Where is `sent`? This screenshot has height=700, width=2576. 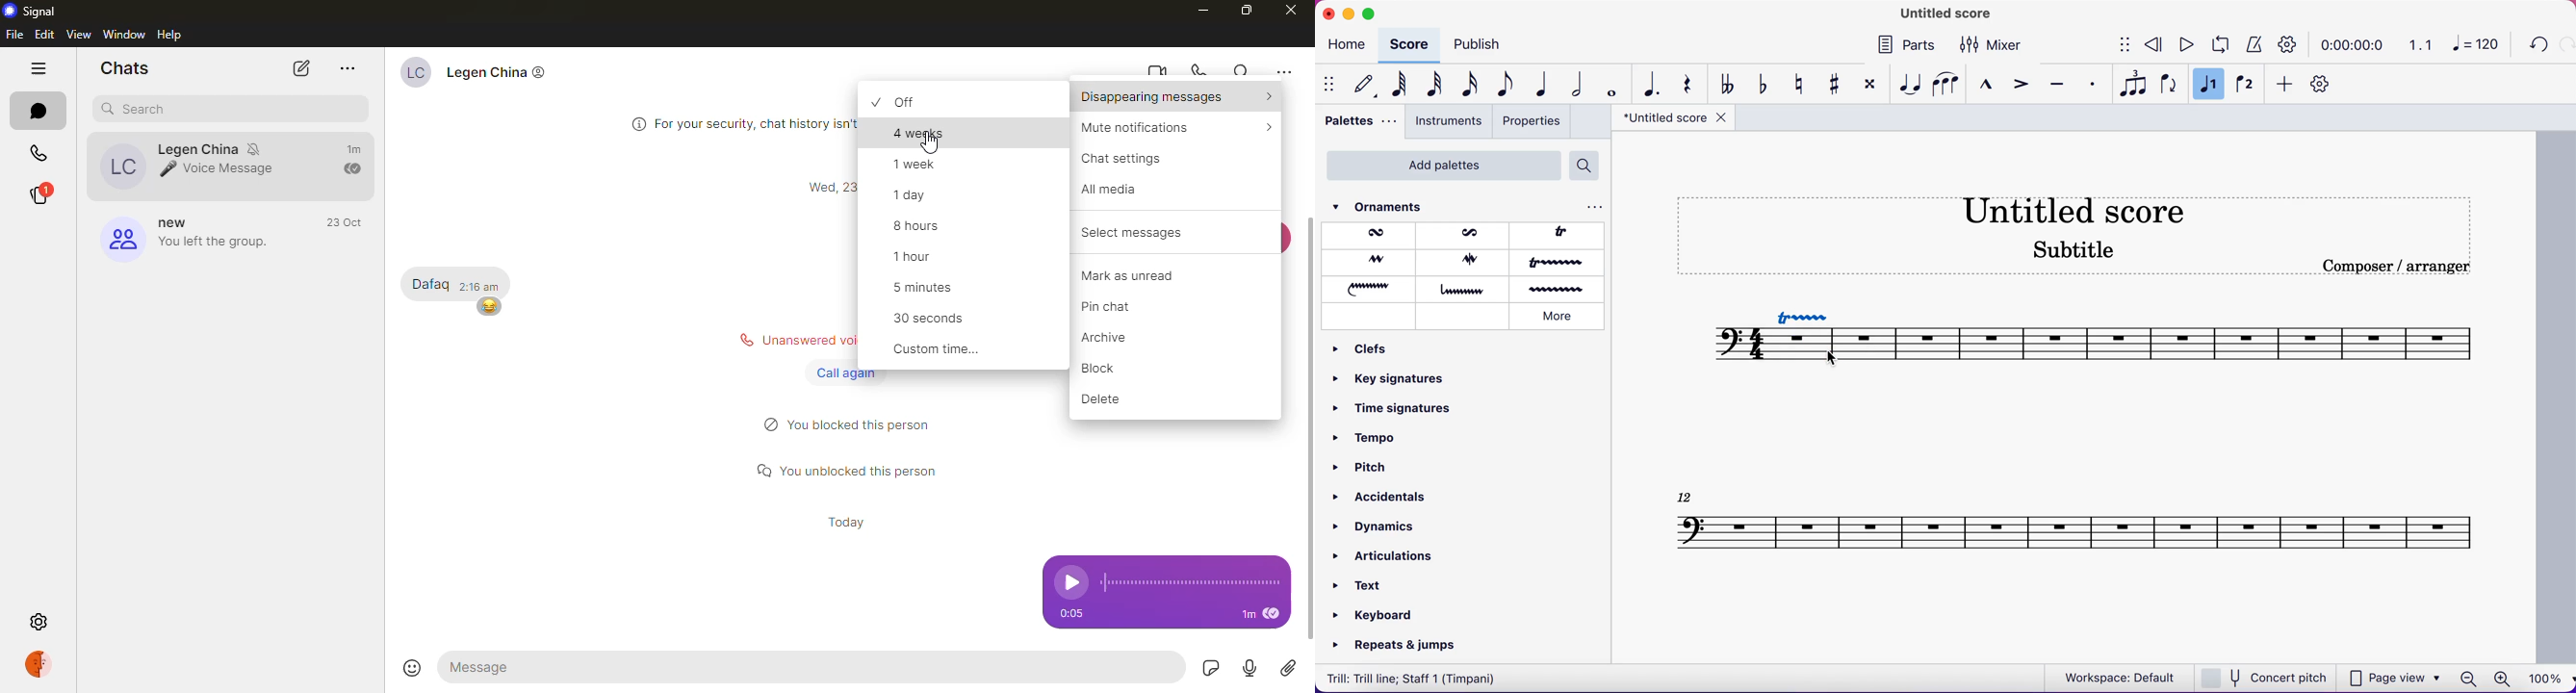 sent is located at coordinates (354, 169).